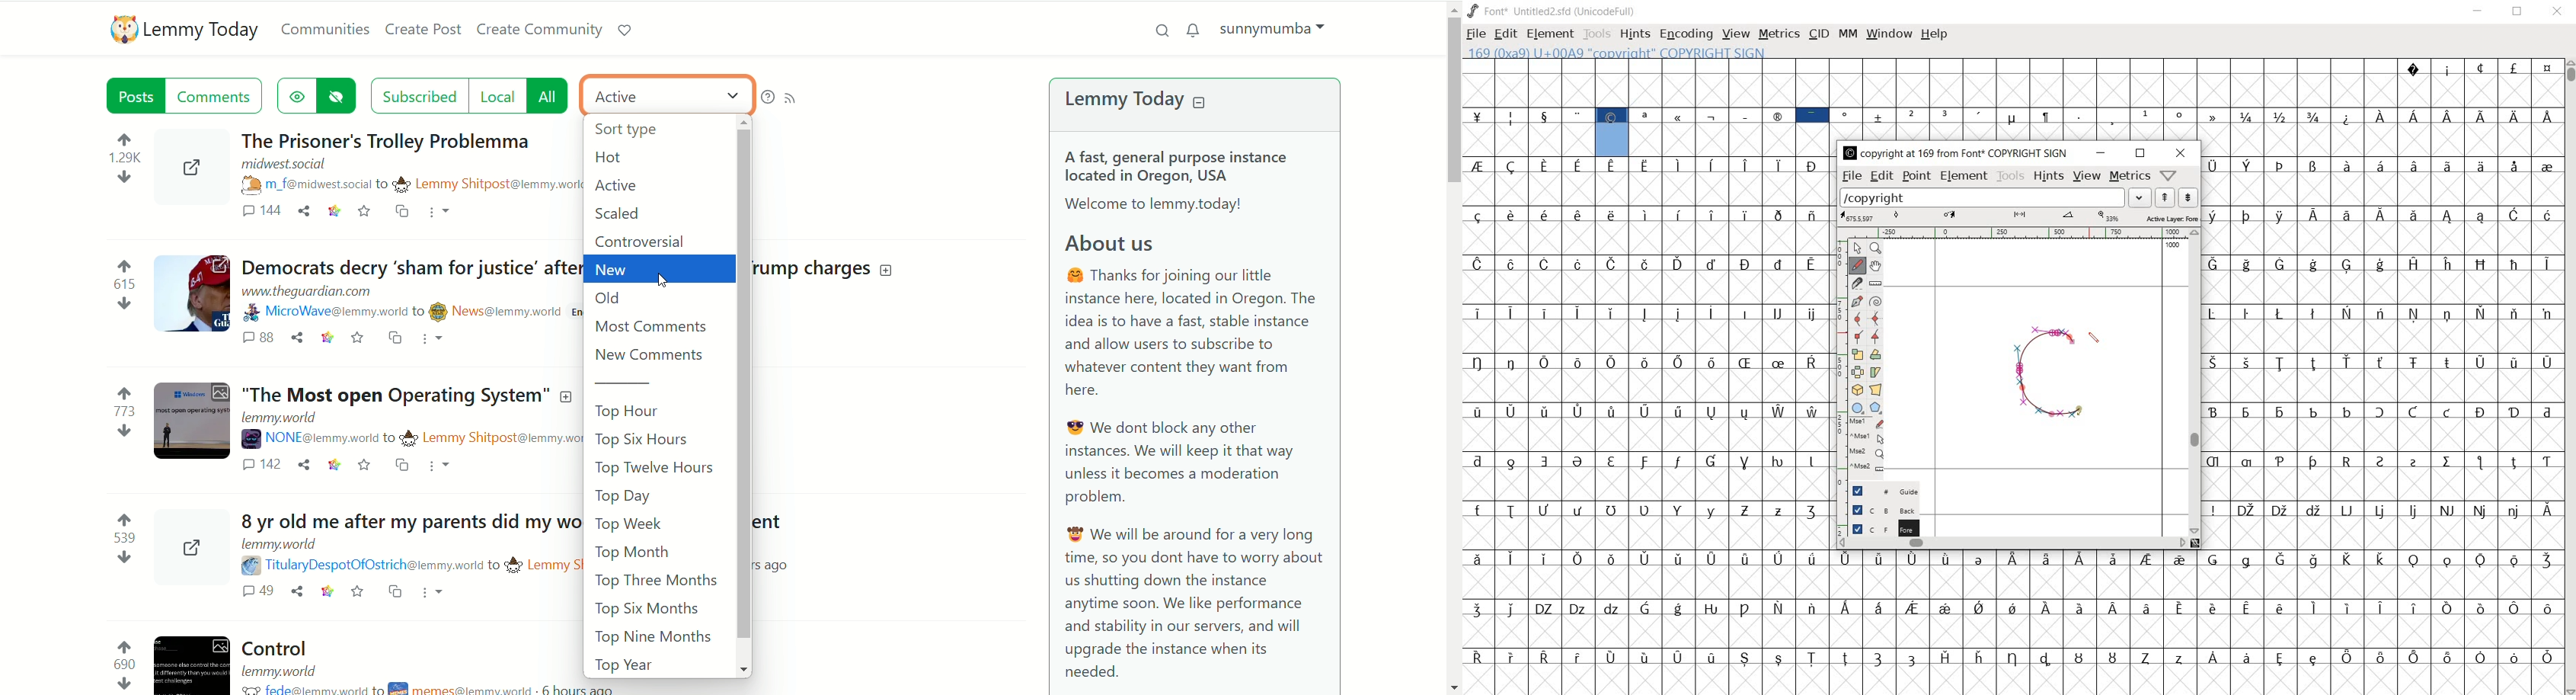 The height and width of the screenshot is (700, 2576). I want to click on sort type, so click(642, 131).